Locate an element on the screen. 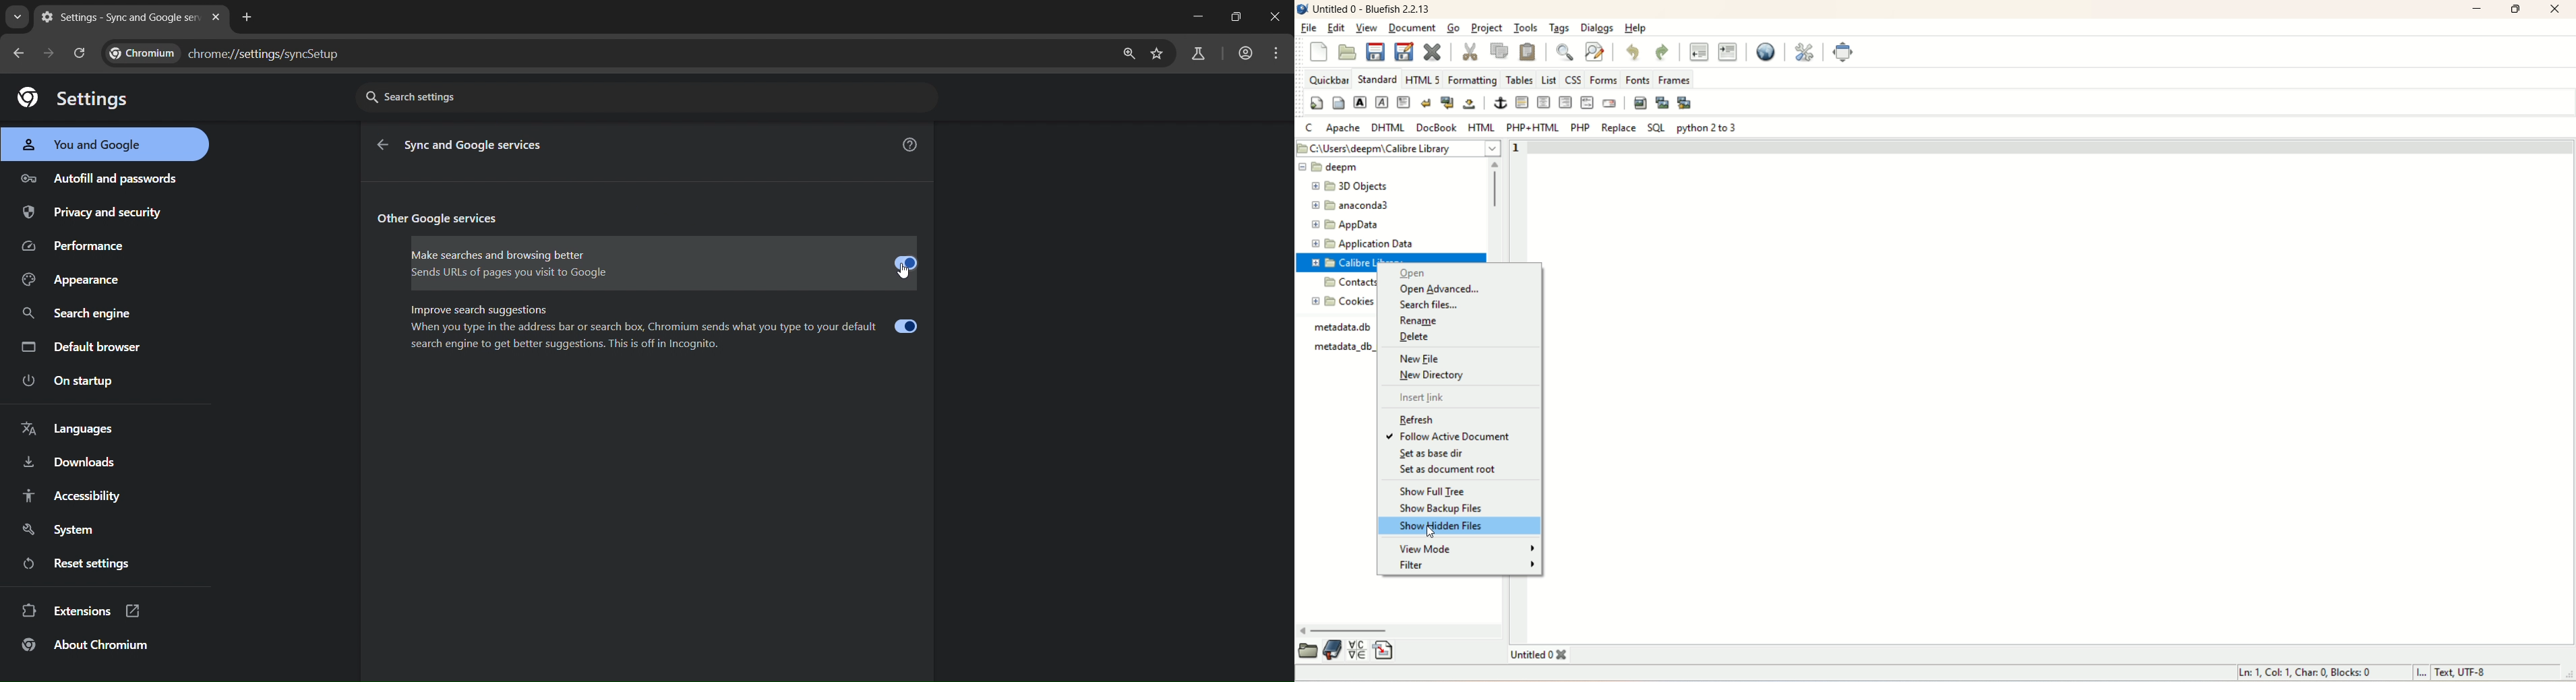 The image size is (2576, 700). account is located at coordinates (1246, 52).